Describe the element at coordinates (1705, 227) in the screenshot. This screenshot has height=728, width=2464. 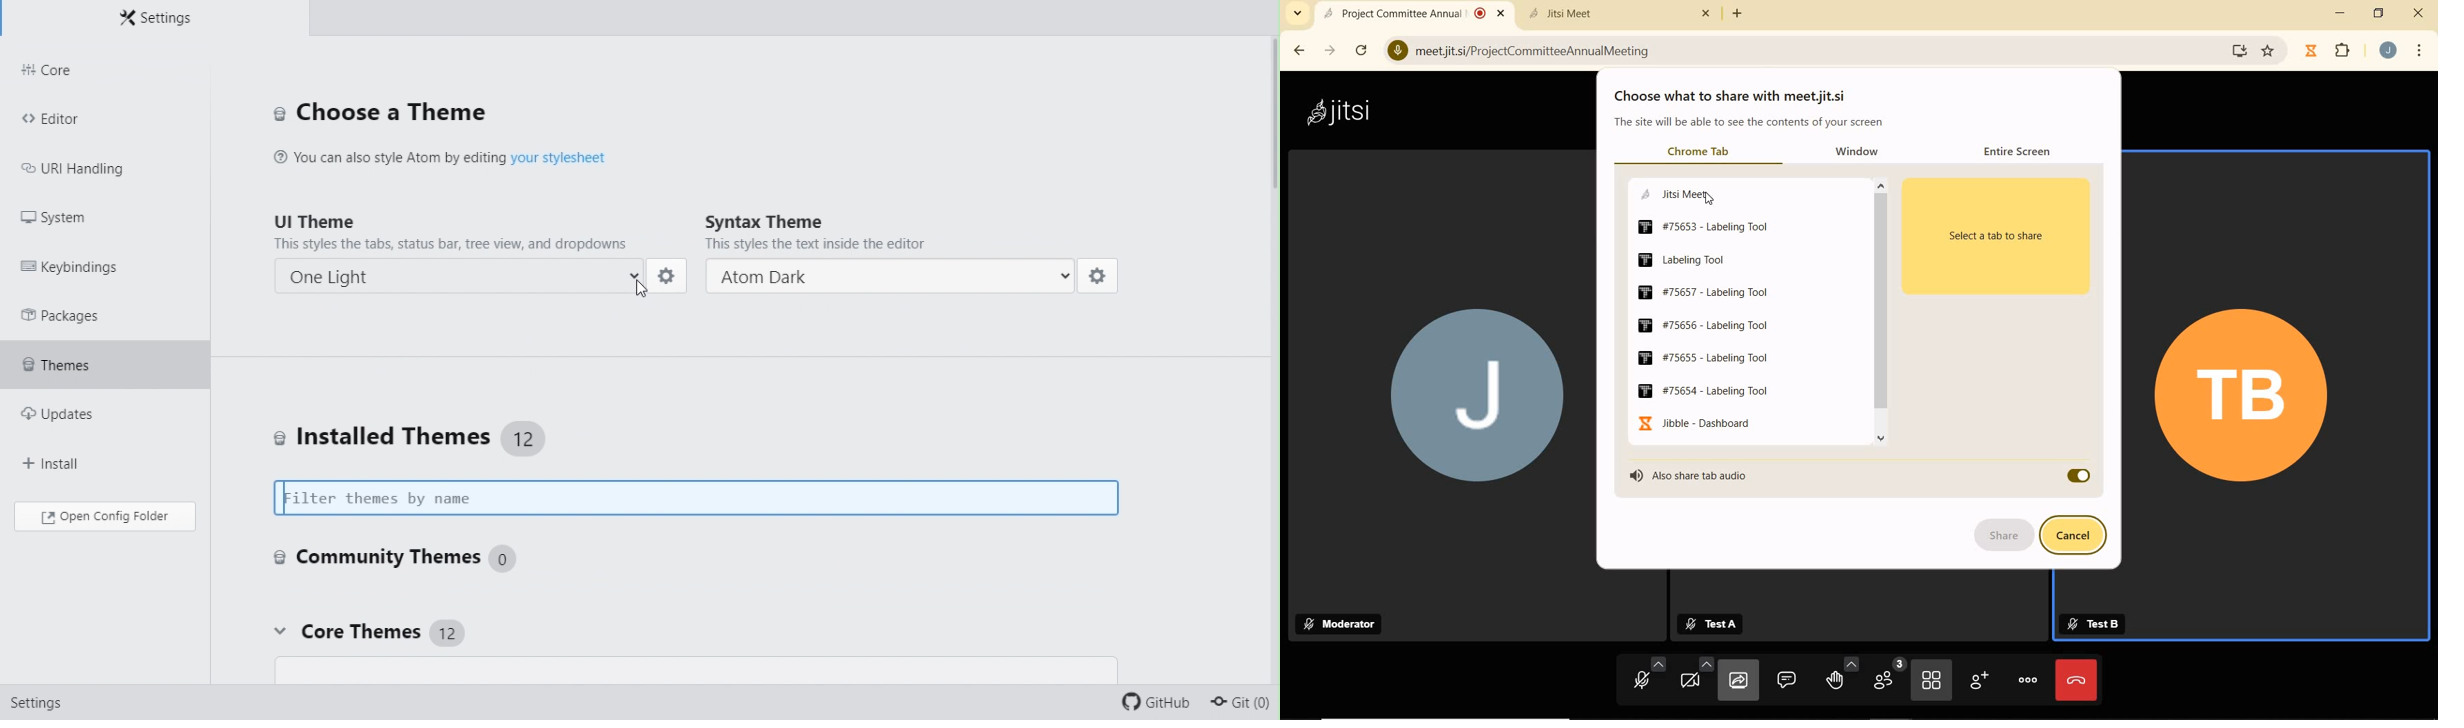
I see `#75653 - Labeling Tool` at that location.